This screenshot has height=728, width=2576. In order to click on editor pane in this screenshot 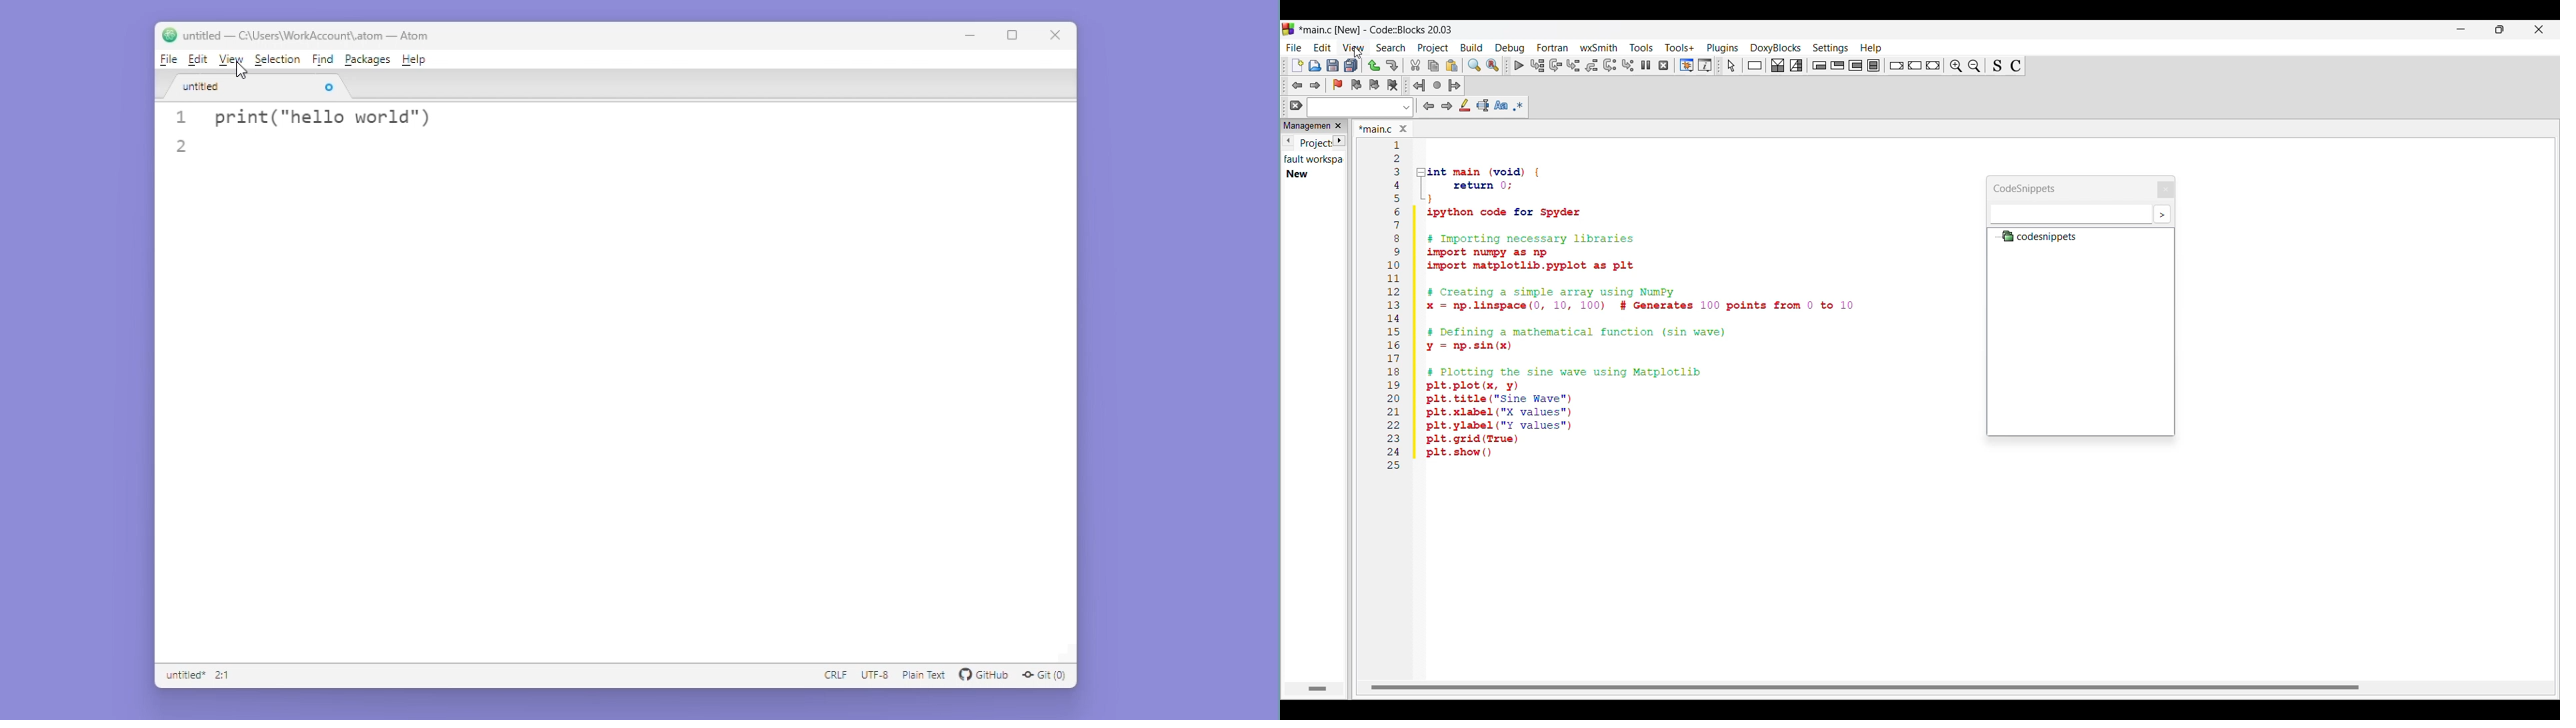, I will do `click(615, 423)`.